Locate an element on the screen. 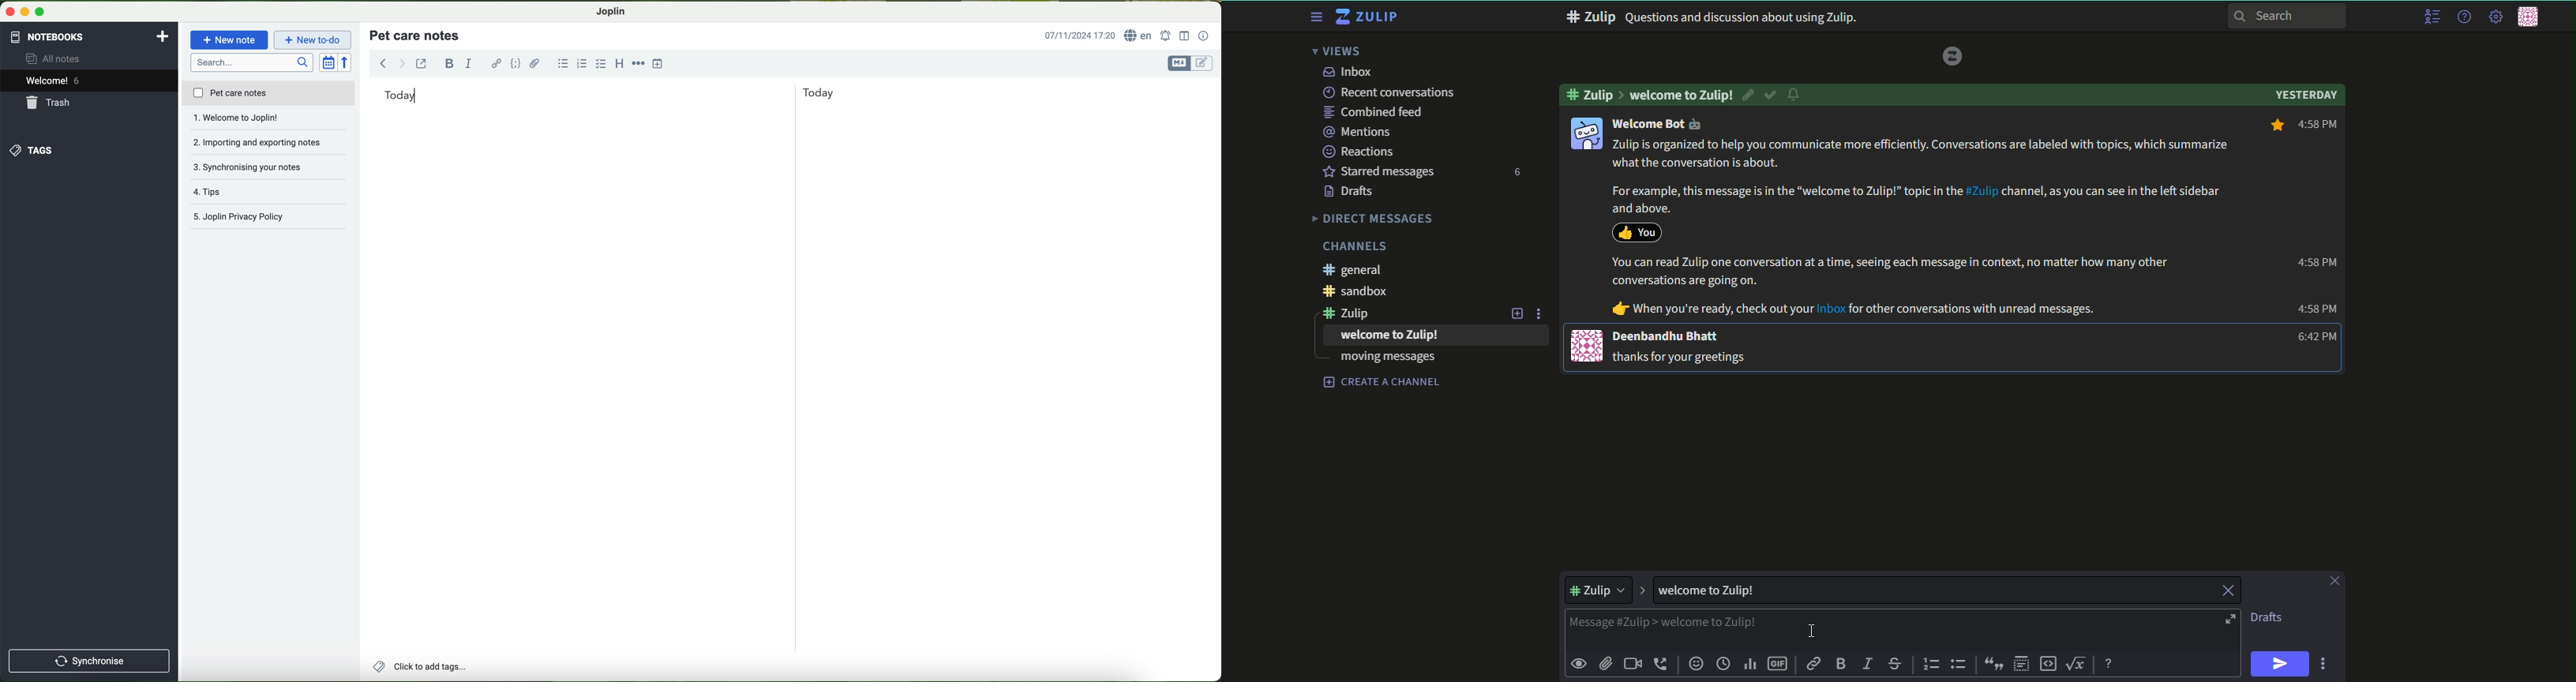  icon is located at coordinates (1588, 133).